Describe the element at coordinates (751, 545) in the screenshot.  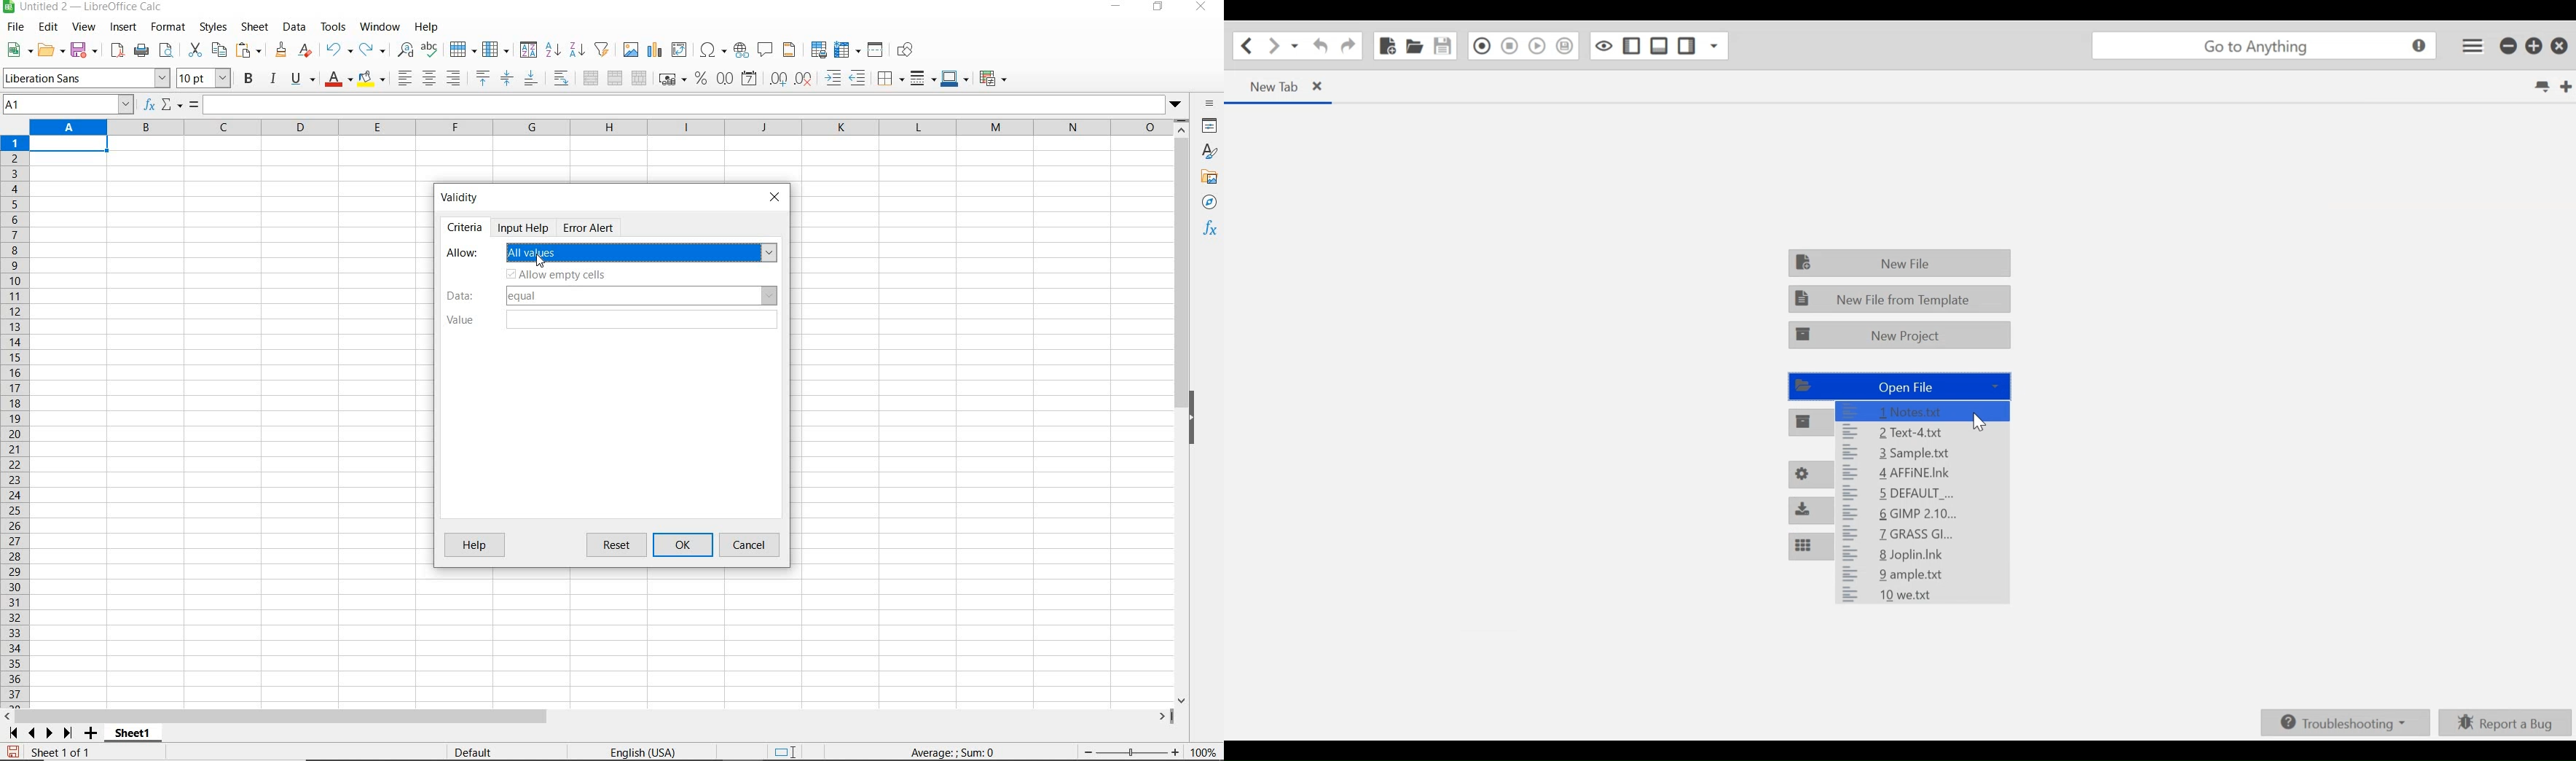
I see `cancel` at that location.